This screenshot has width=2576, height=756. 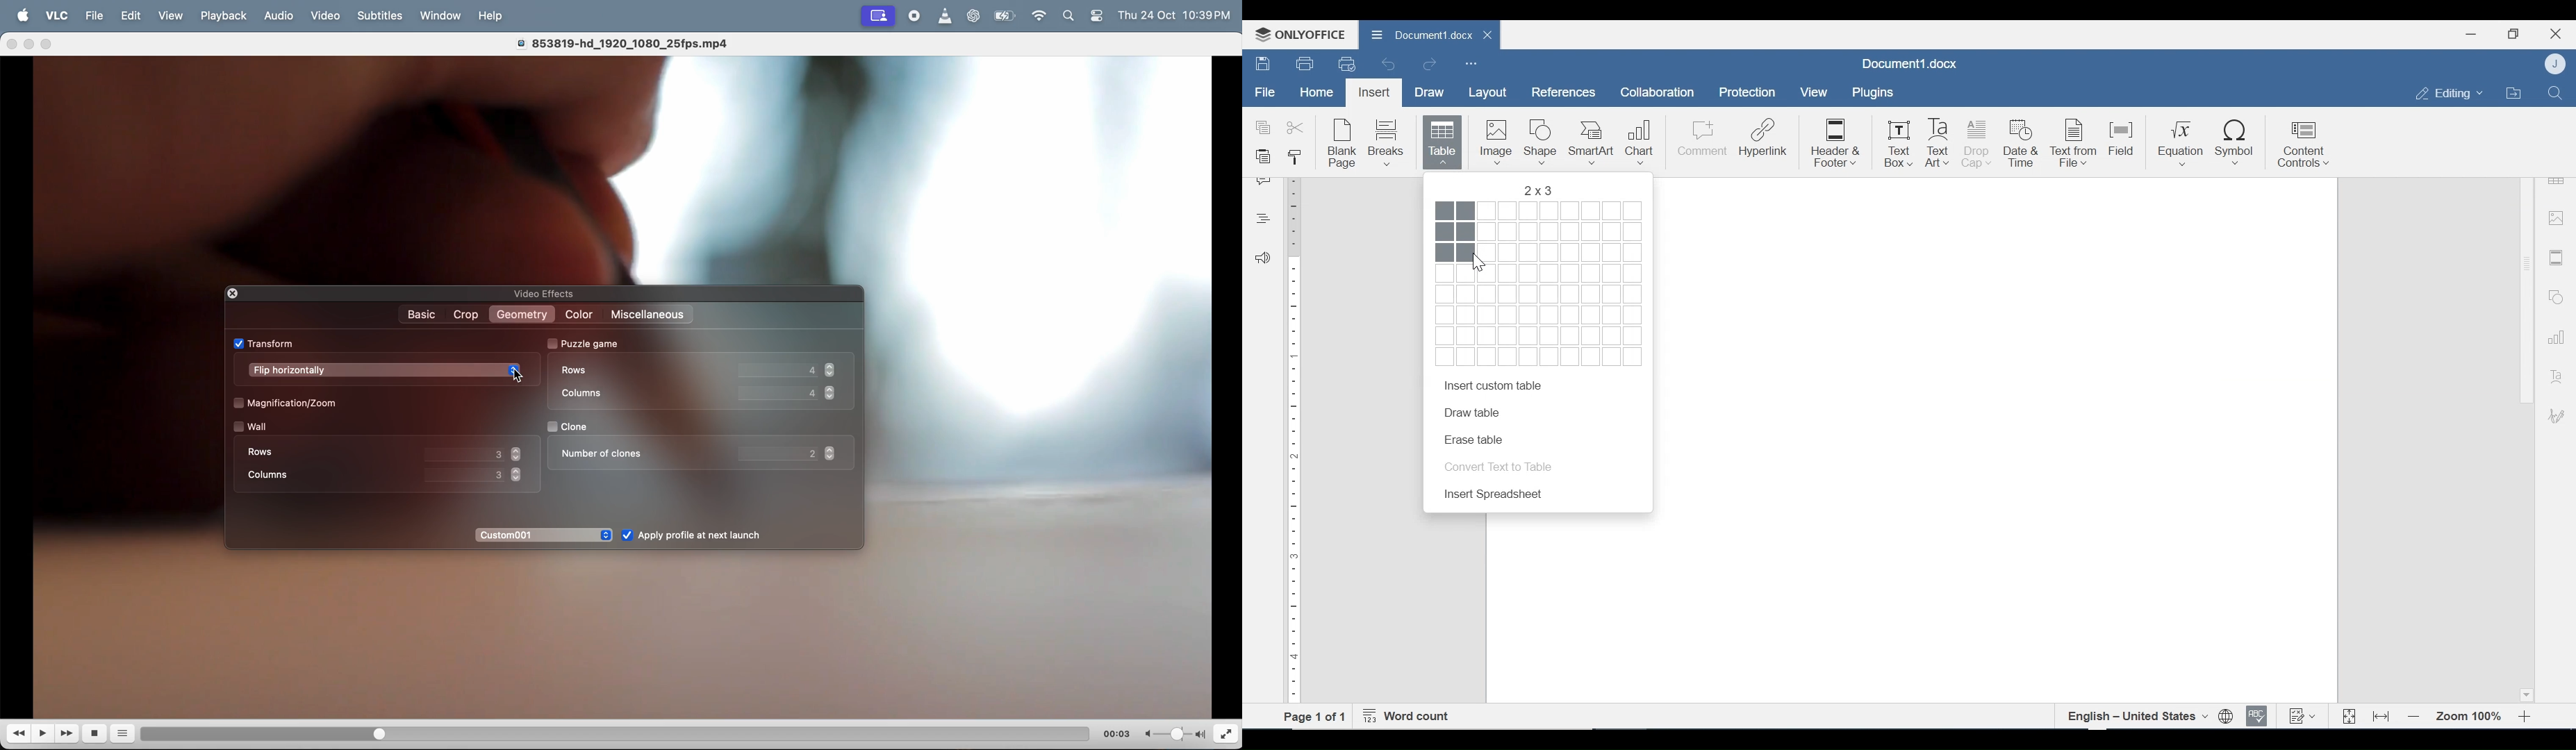 What do you see at coordinates (1264, 128) in the screenshot?
I see `Copy` at bounding box center [1264, 128].